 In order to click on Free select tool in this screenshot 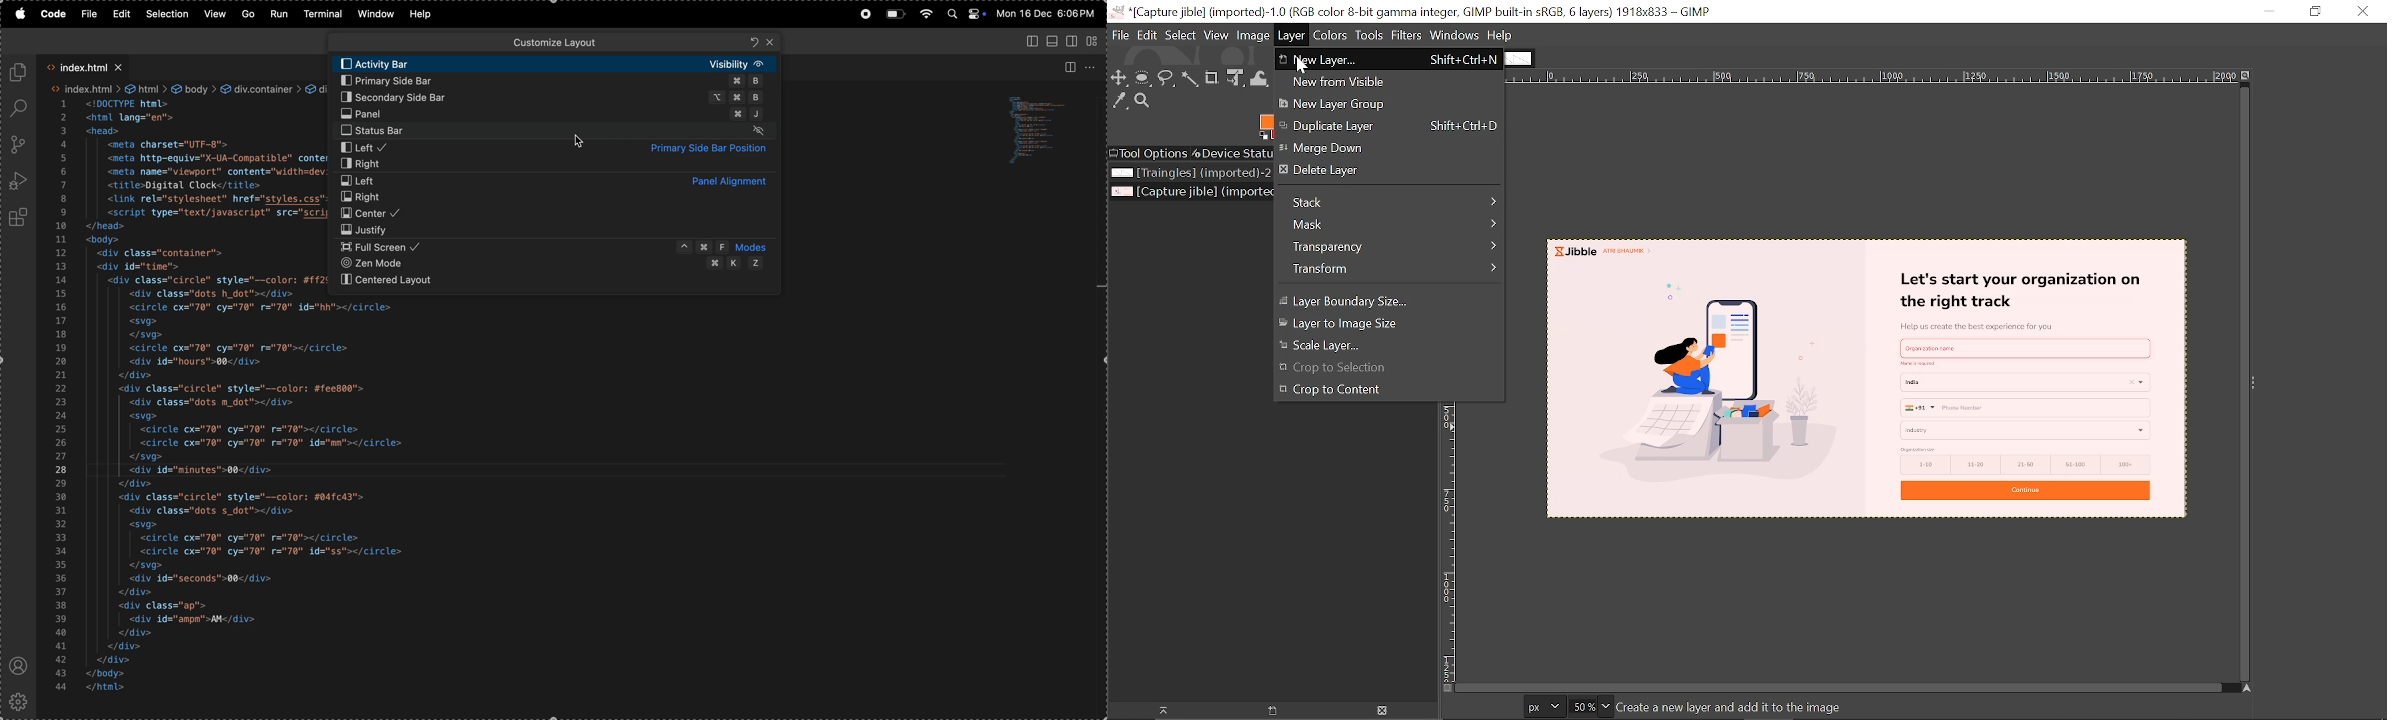, I will do `click(1166, 78)`.